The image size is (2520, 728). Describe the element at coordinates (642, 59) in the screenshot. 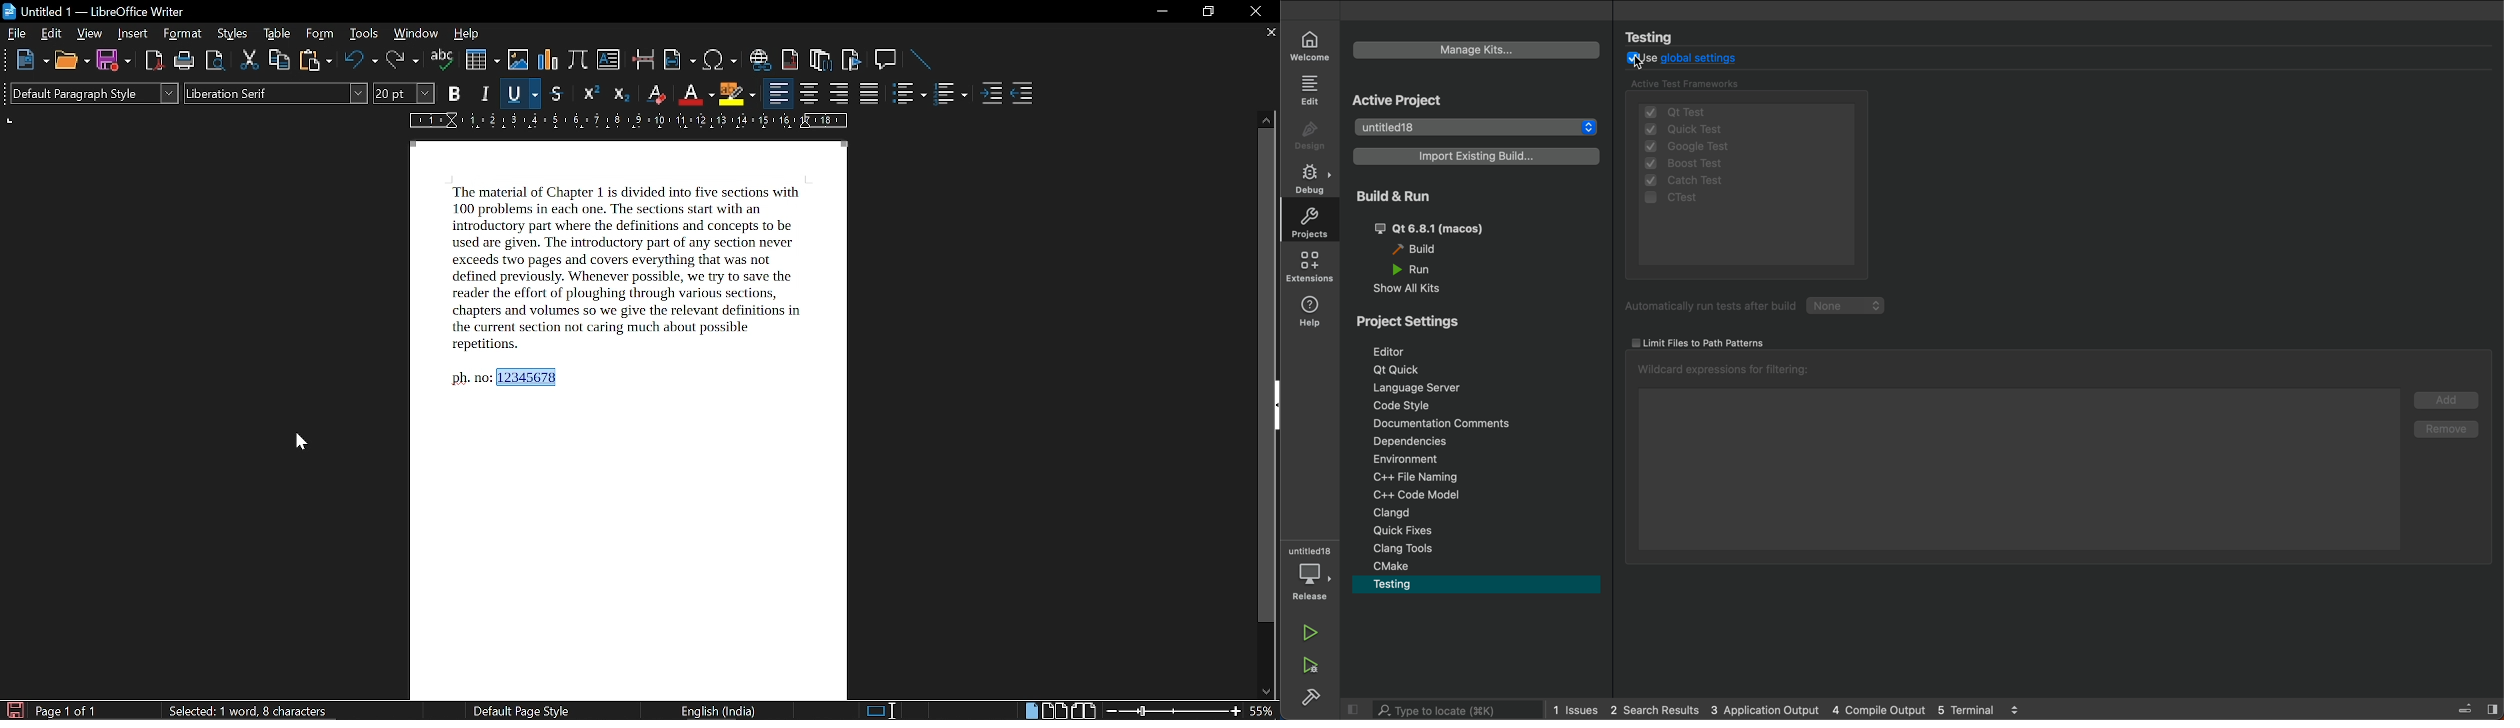

I see `insert pagebreak` at that location.